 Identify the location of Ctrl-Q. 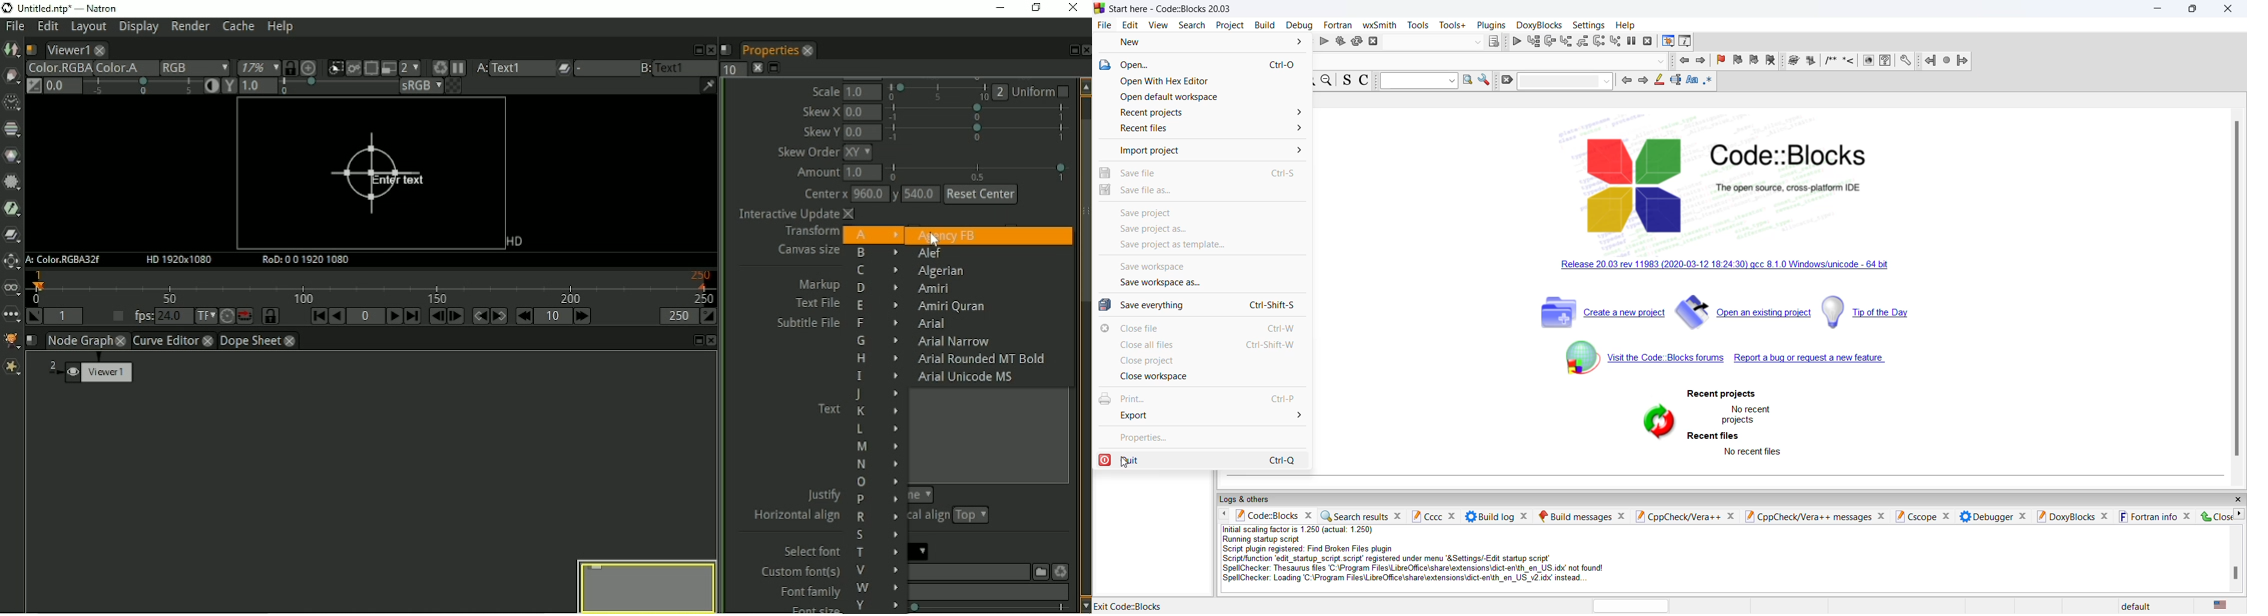
(1285, 460).